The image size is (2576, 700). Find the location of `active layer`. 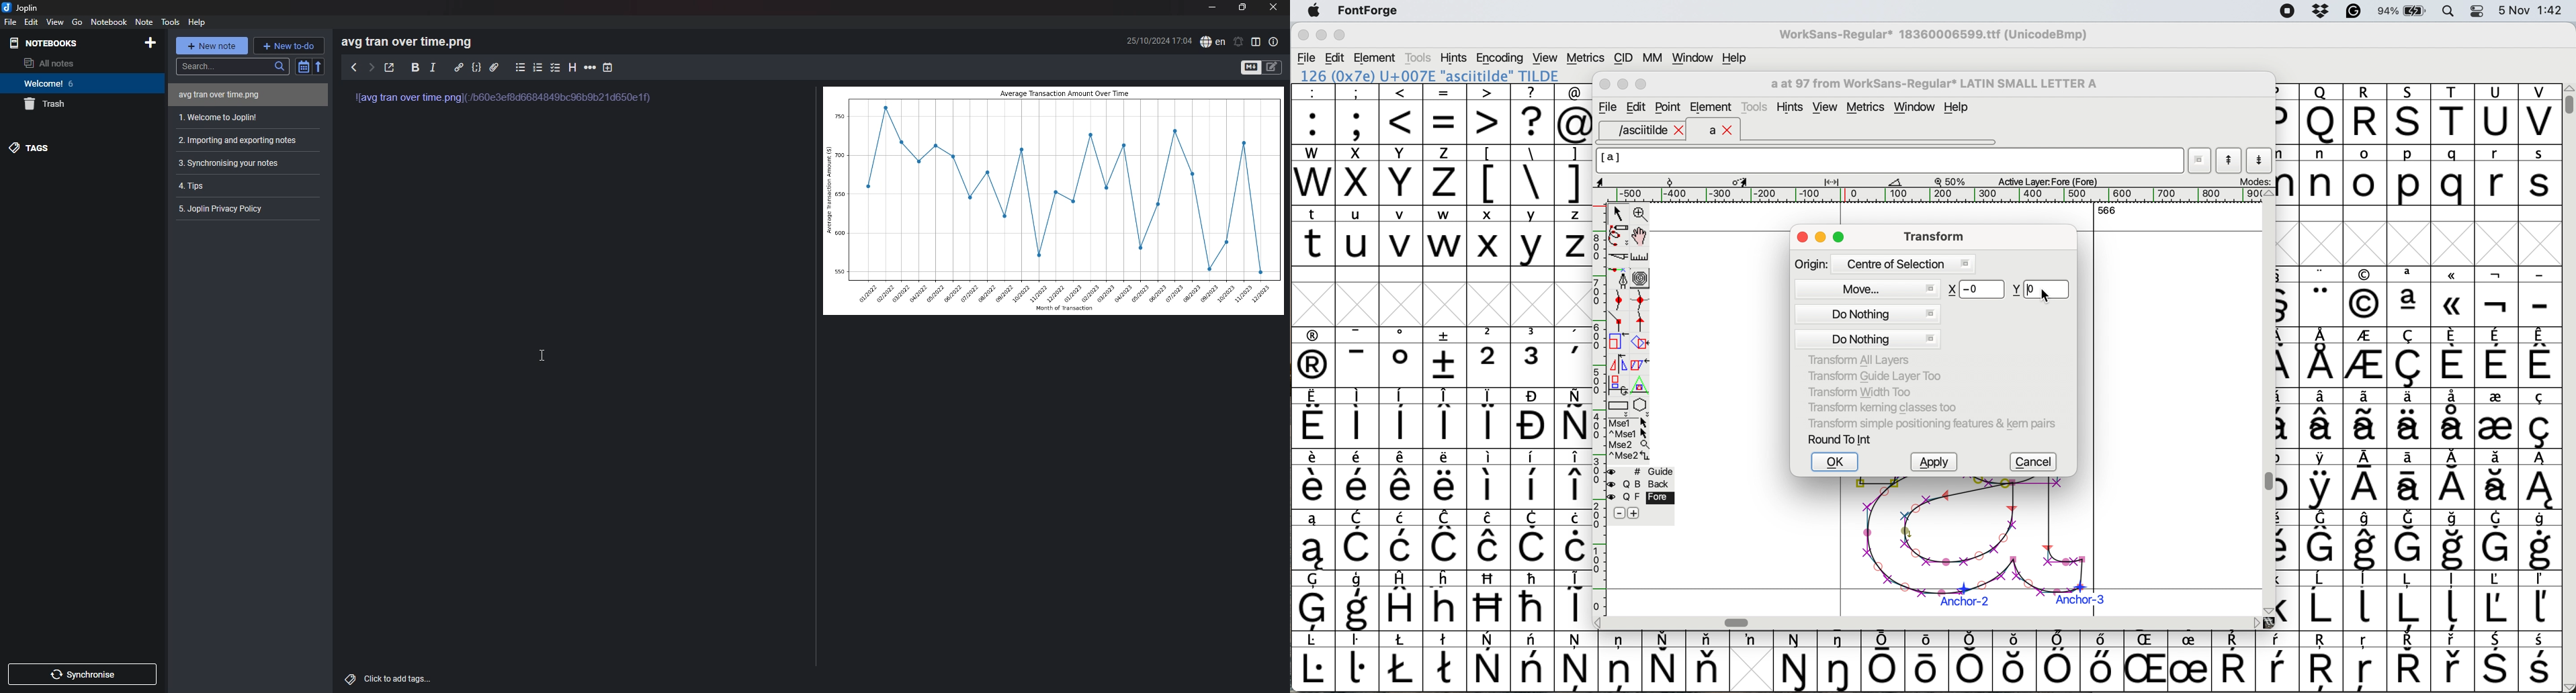

active layer is located at coordinates (2046, 181).